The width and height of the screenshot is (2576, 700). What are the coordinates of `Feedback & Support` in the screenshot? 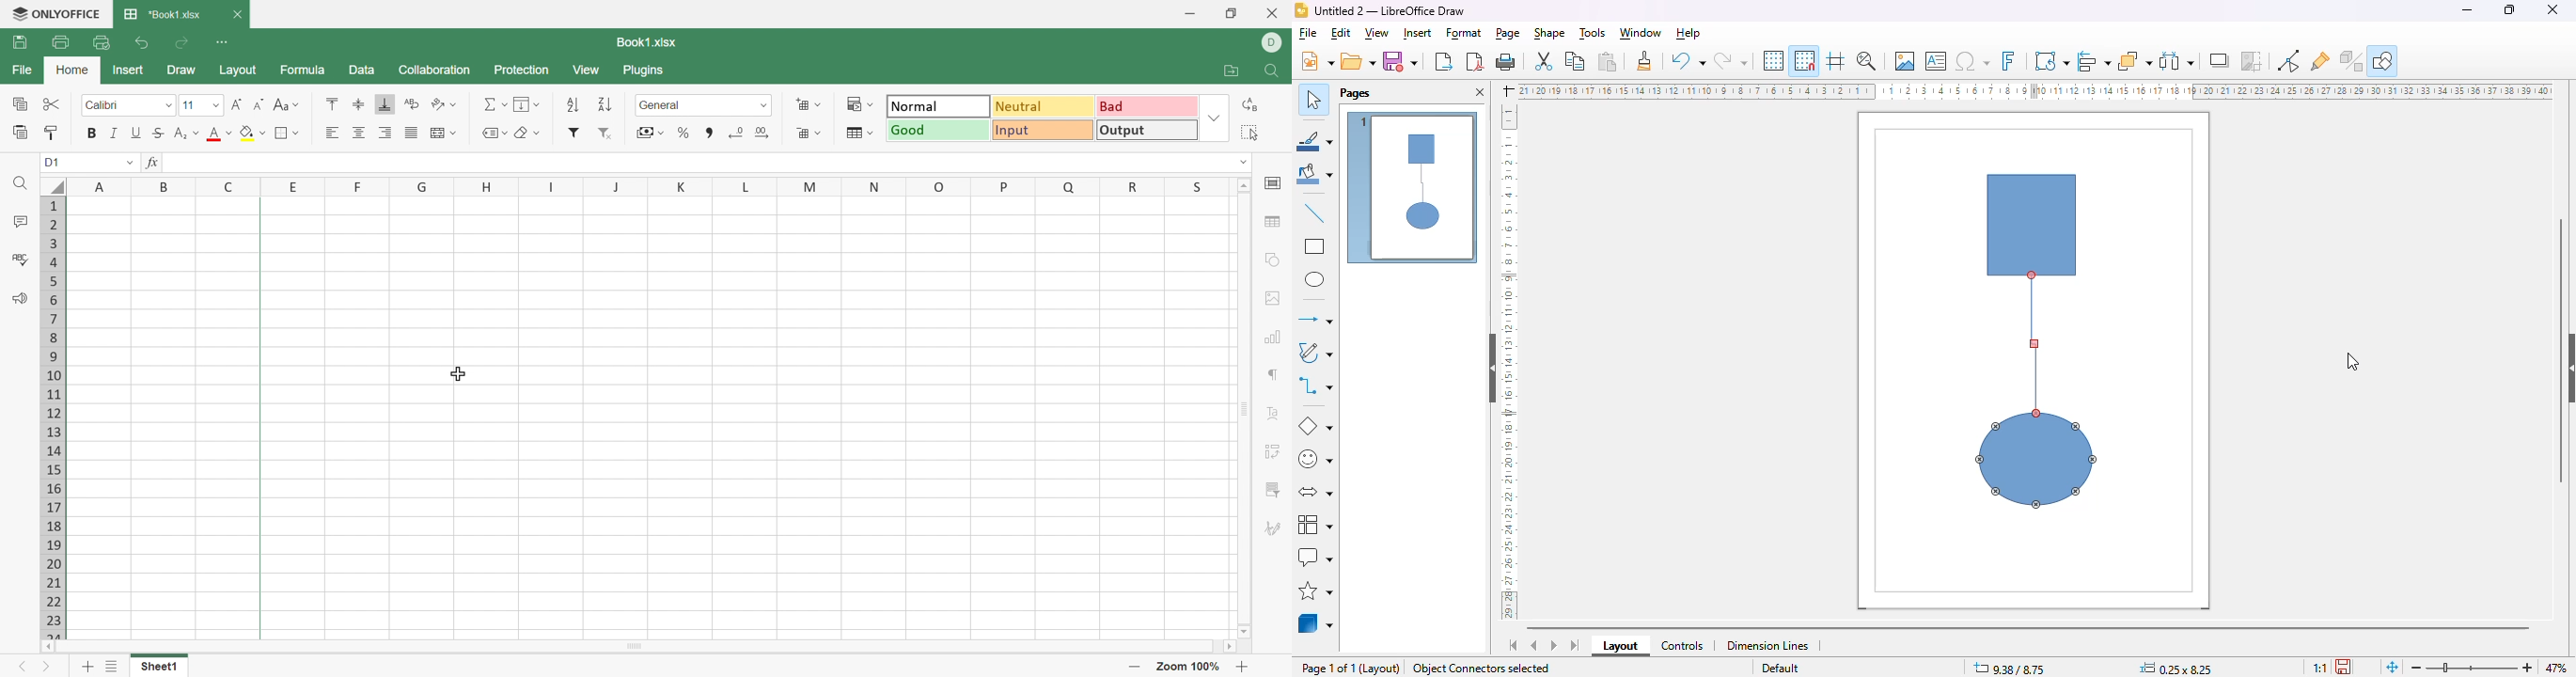 It's located at (23, 298).